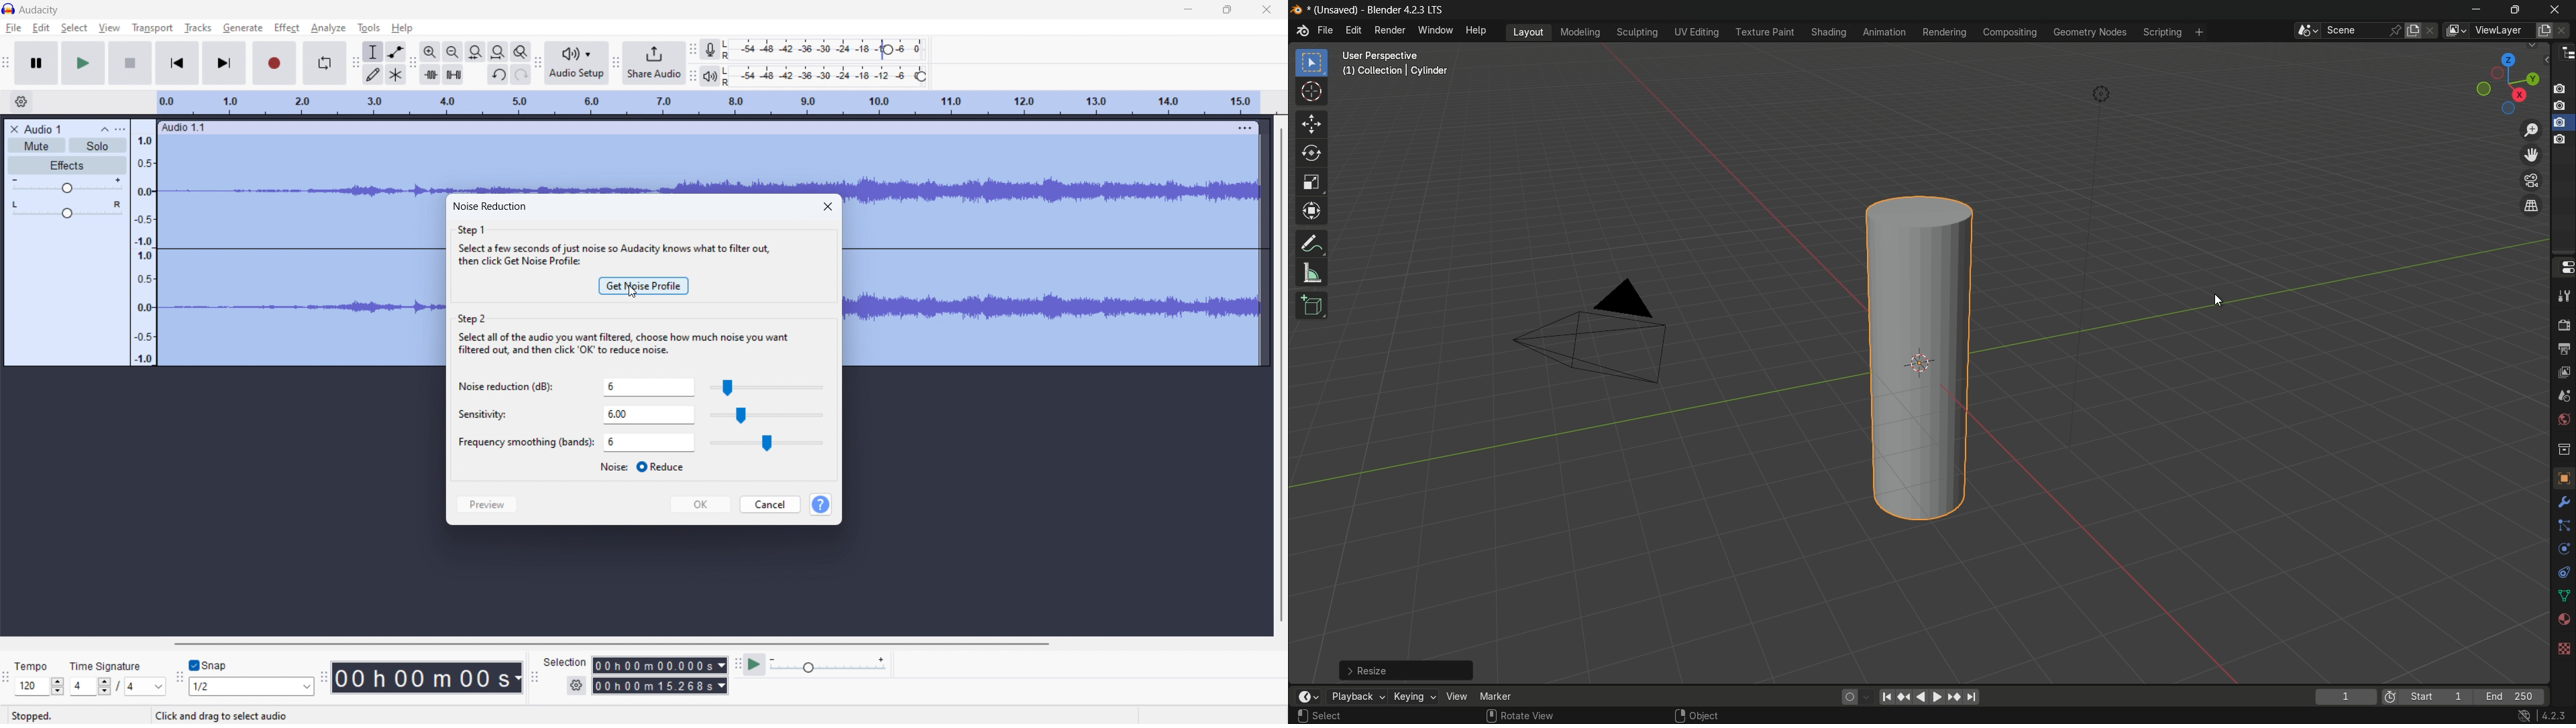 The width and height of the screenshot is (2576, 728). What do you see at coordinates (452, 52) in the screenshot?
I see `zoom out` at bounding box center [452, 52].